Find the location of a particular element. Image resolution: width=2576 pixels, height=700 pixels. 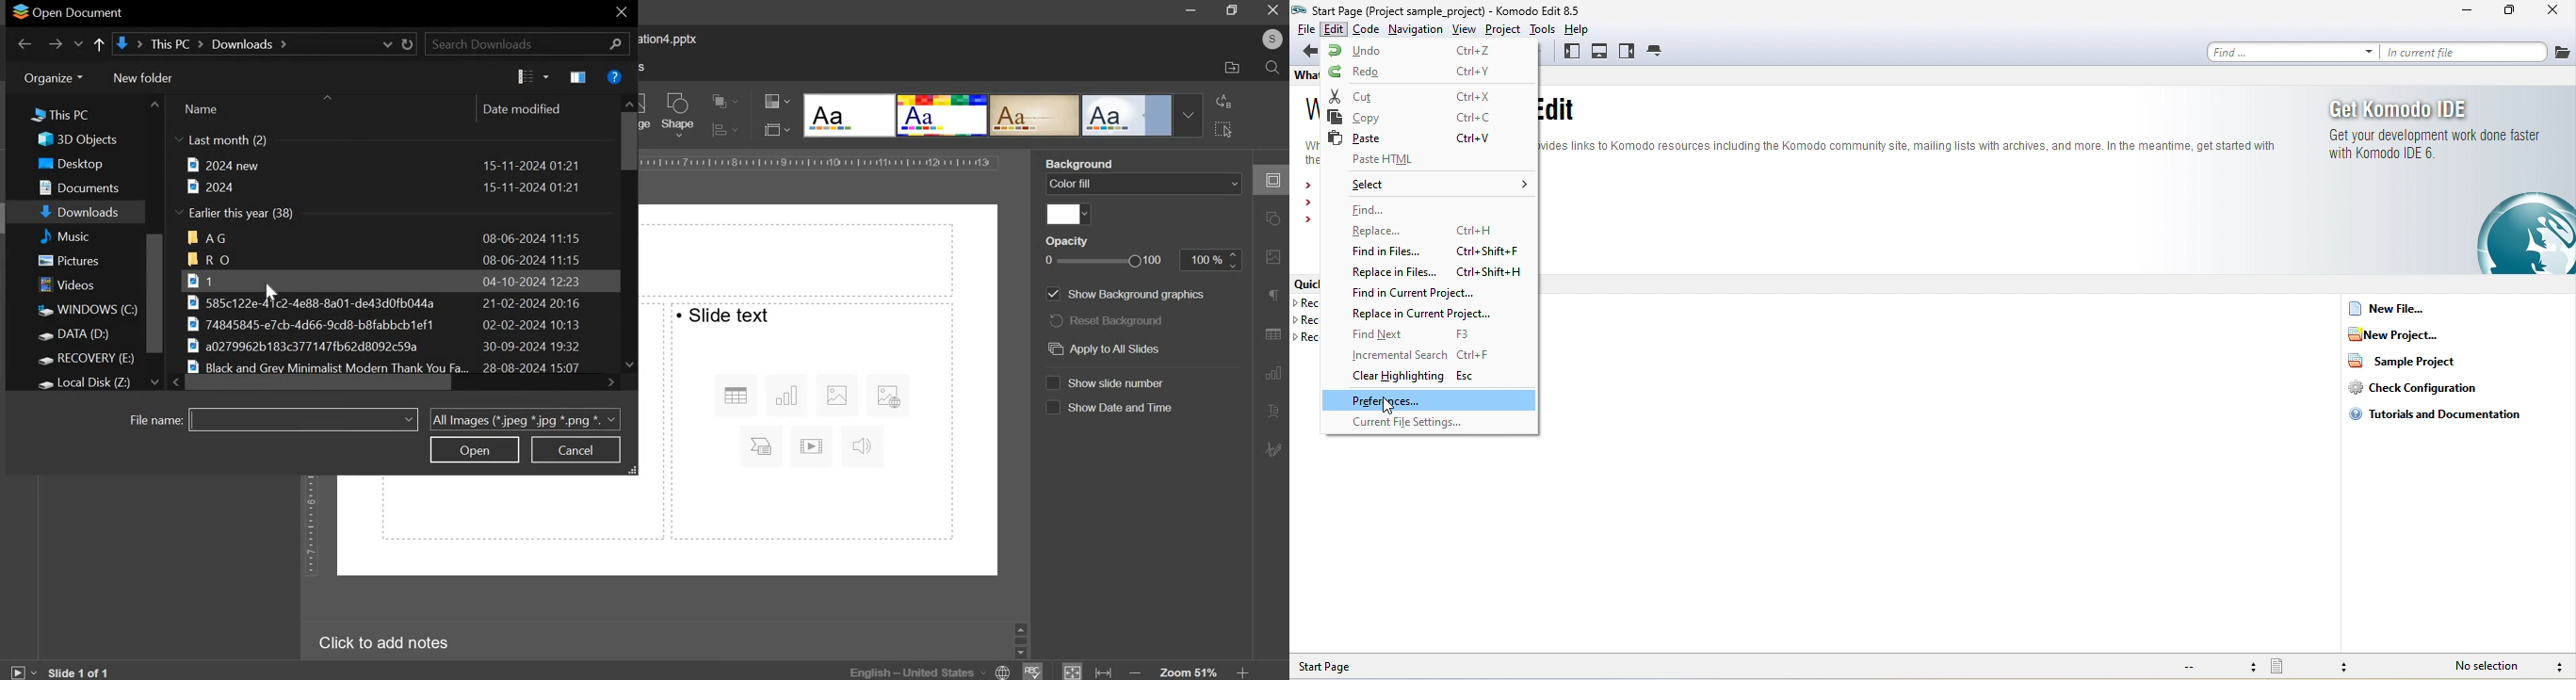

text art is located at coordinates (1272, 412).